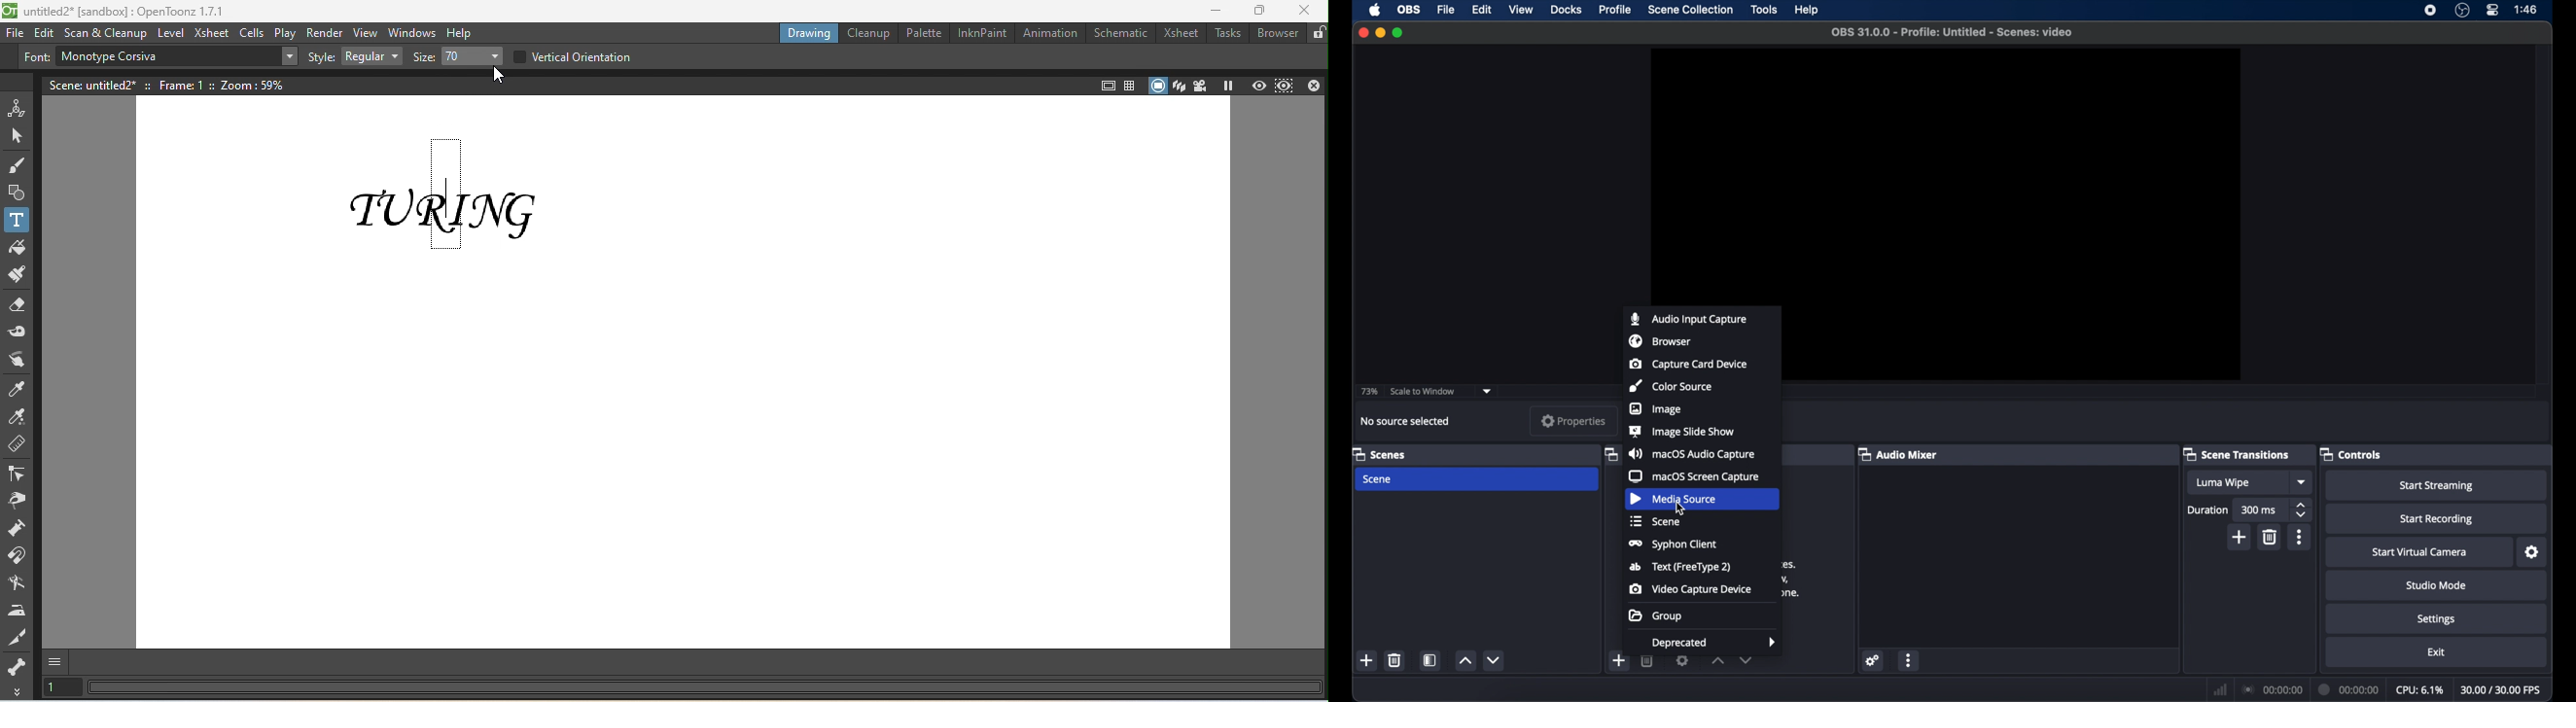  What do you see at coordinates (1792, 580) in the screenshot?
I see `obscure text` at bounding box center [1792, 580].